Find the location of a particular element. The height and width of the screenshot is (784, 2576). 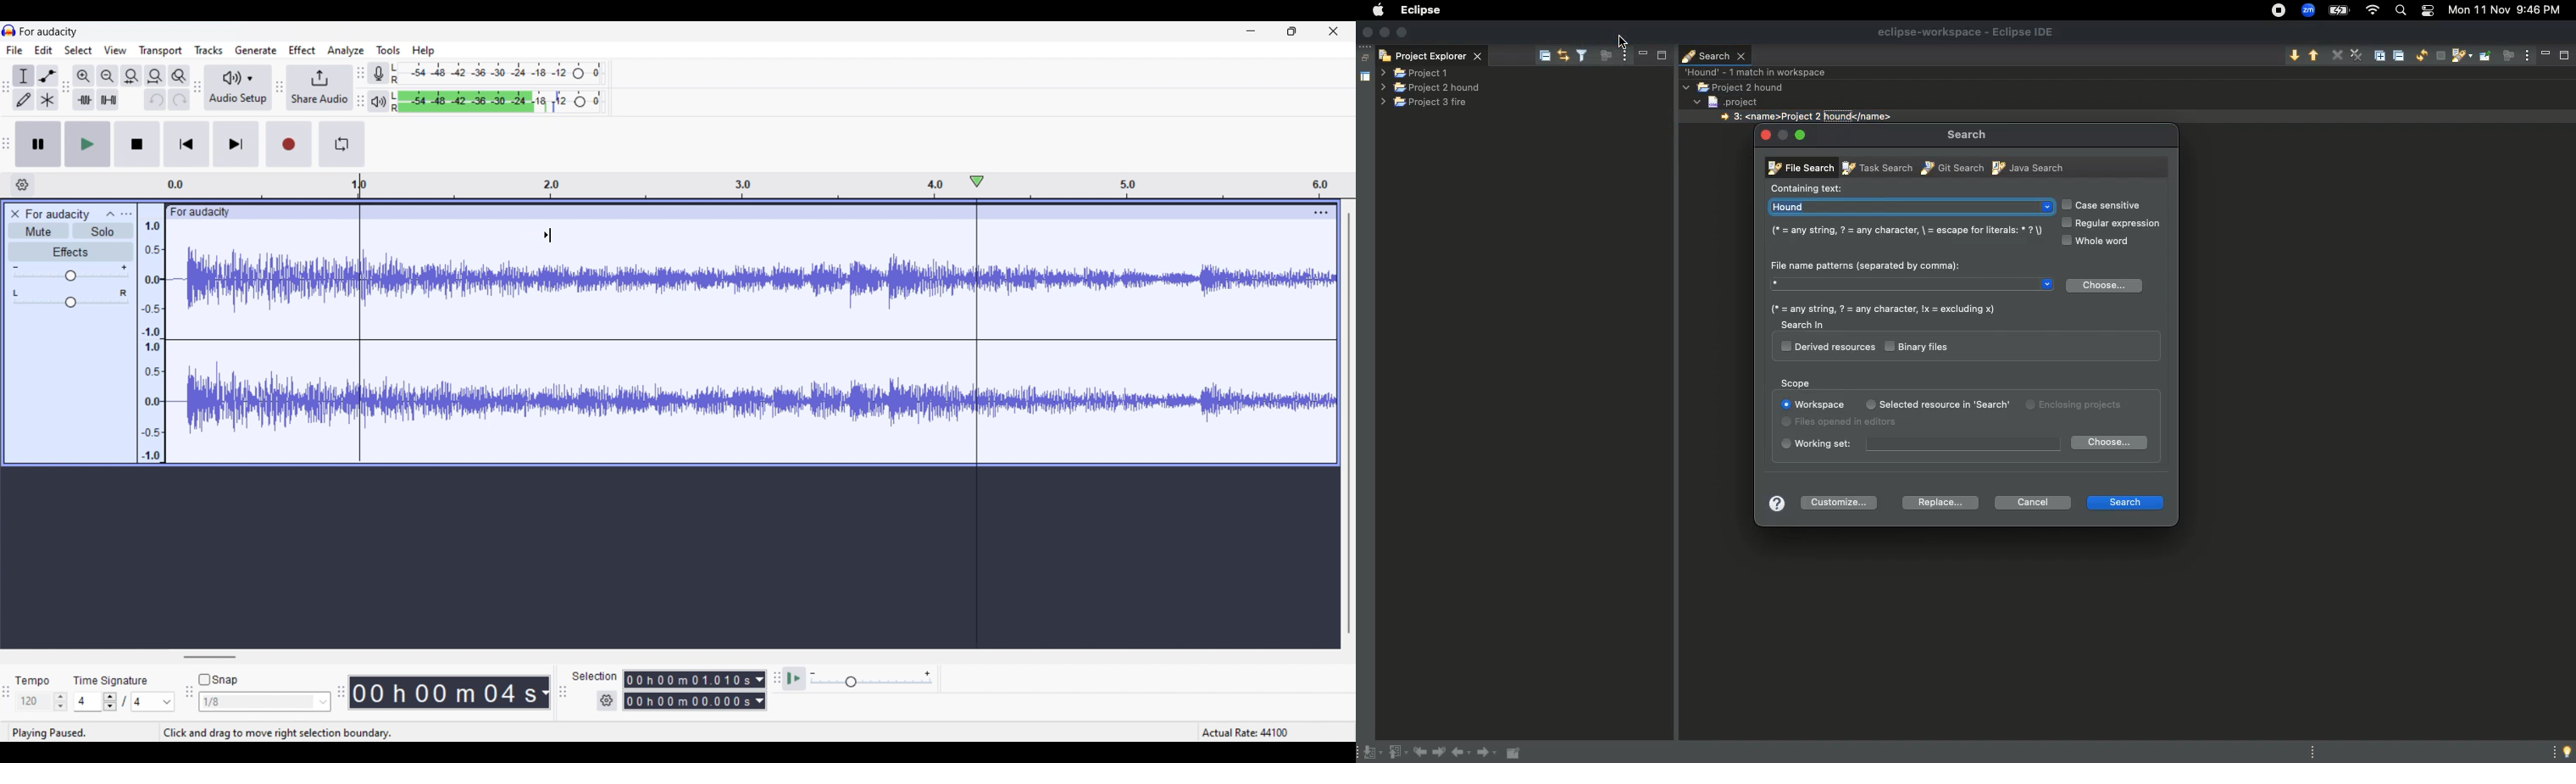

Duration measurement options is located at coordinates (760, 690).